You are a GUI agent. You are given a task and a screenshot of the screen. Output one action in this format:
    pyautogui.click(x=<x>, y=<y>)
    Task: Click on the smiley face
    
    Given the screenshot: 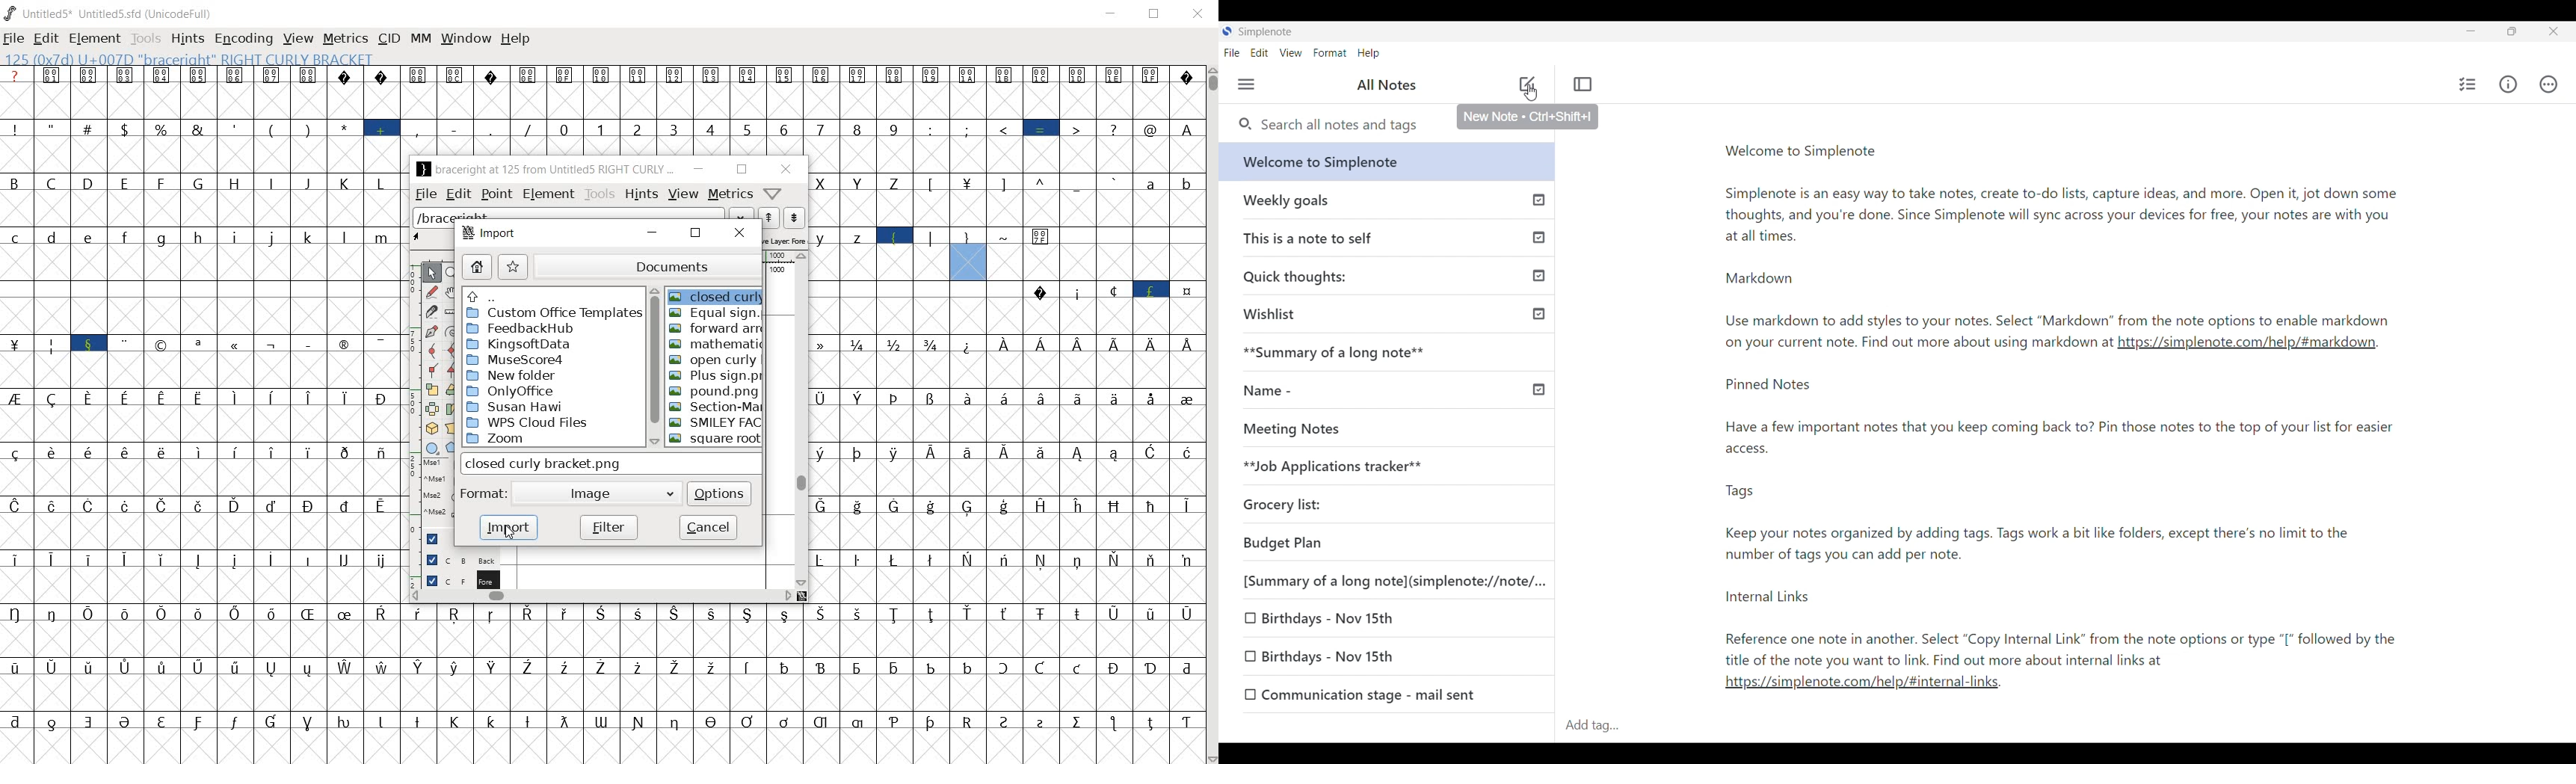 What is the action you would take?
    pyautogui.click(x=716, y=422)
    